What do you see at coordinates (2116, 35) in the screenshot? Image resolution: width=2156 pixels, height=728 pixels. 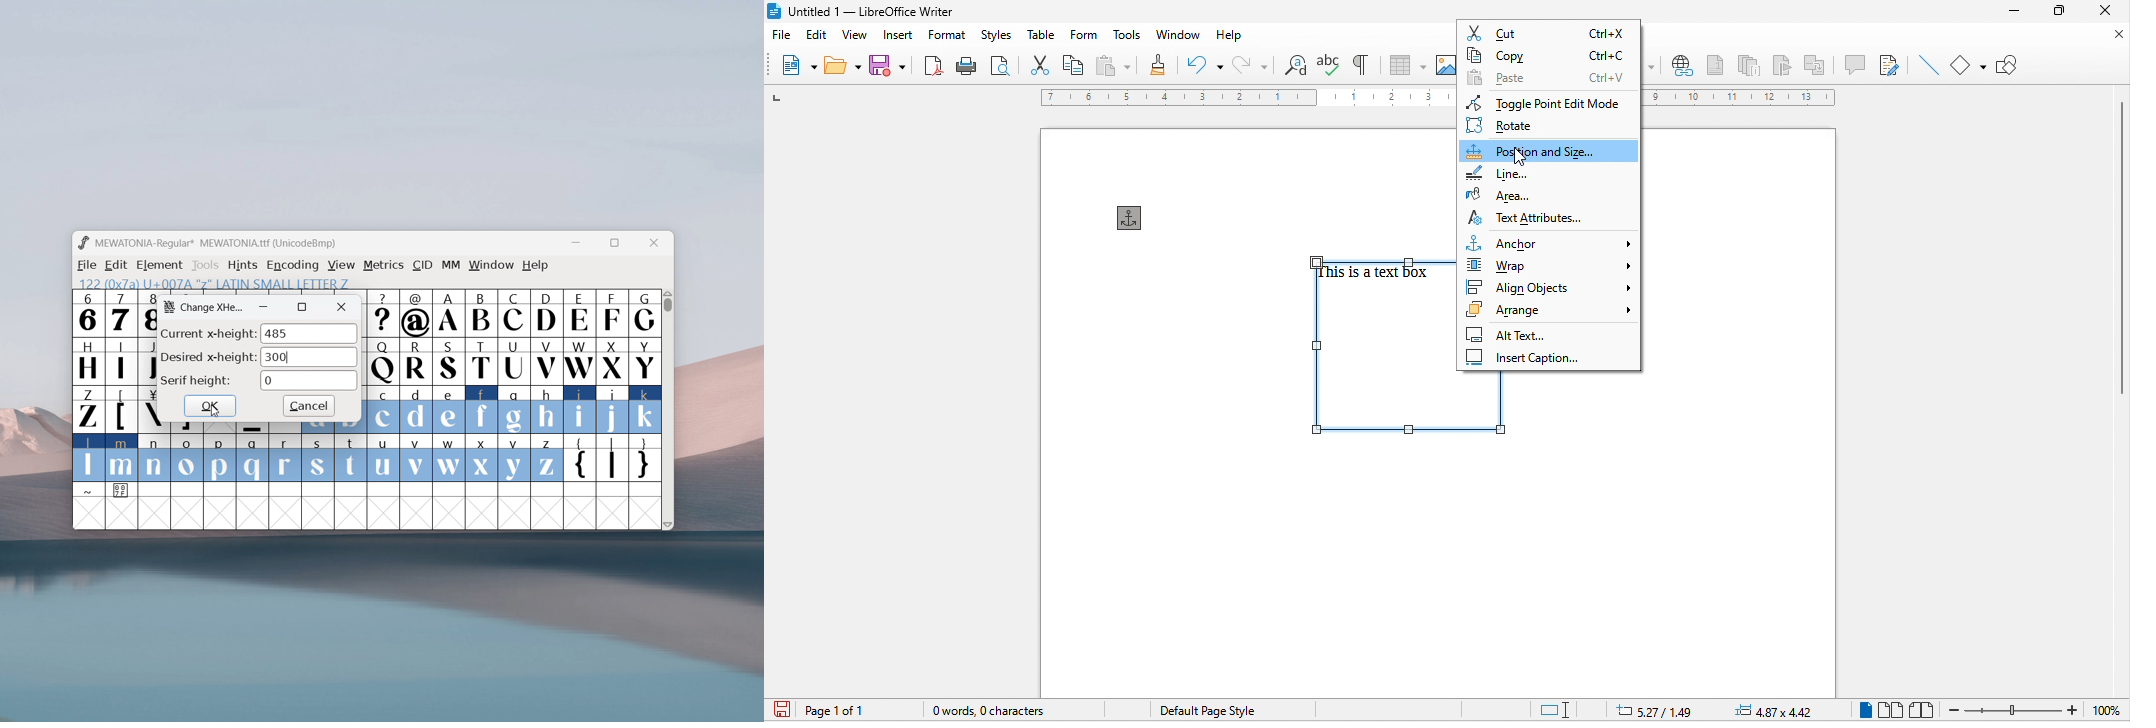 I see `close` at bounding box center [2116, 35].